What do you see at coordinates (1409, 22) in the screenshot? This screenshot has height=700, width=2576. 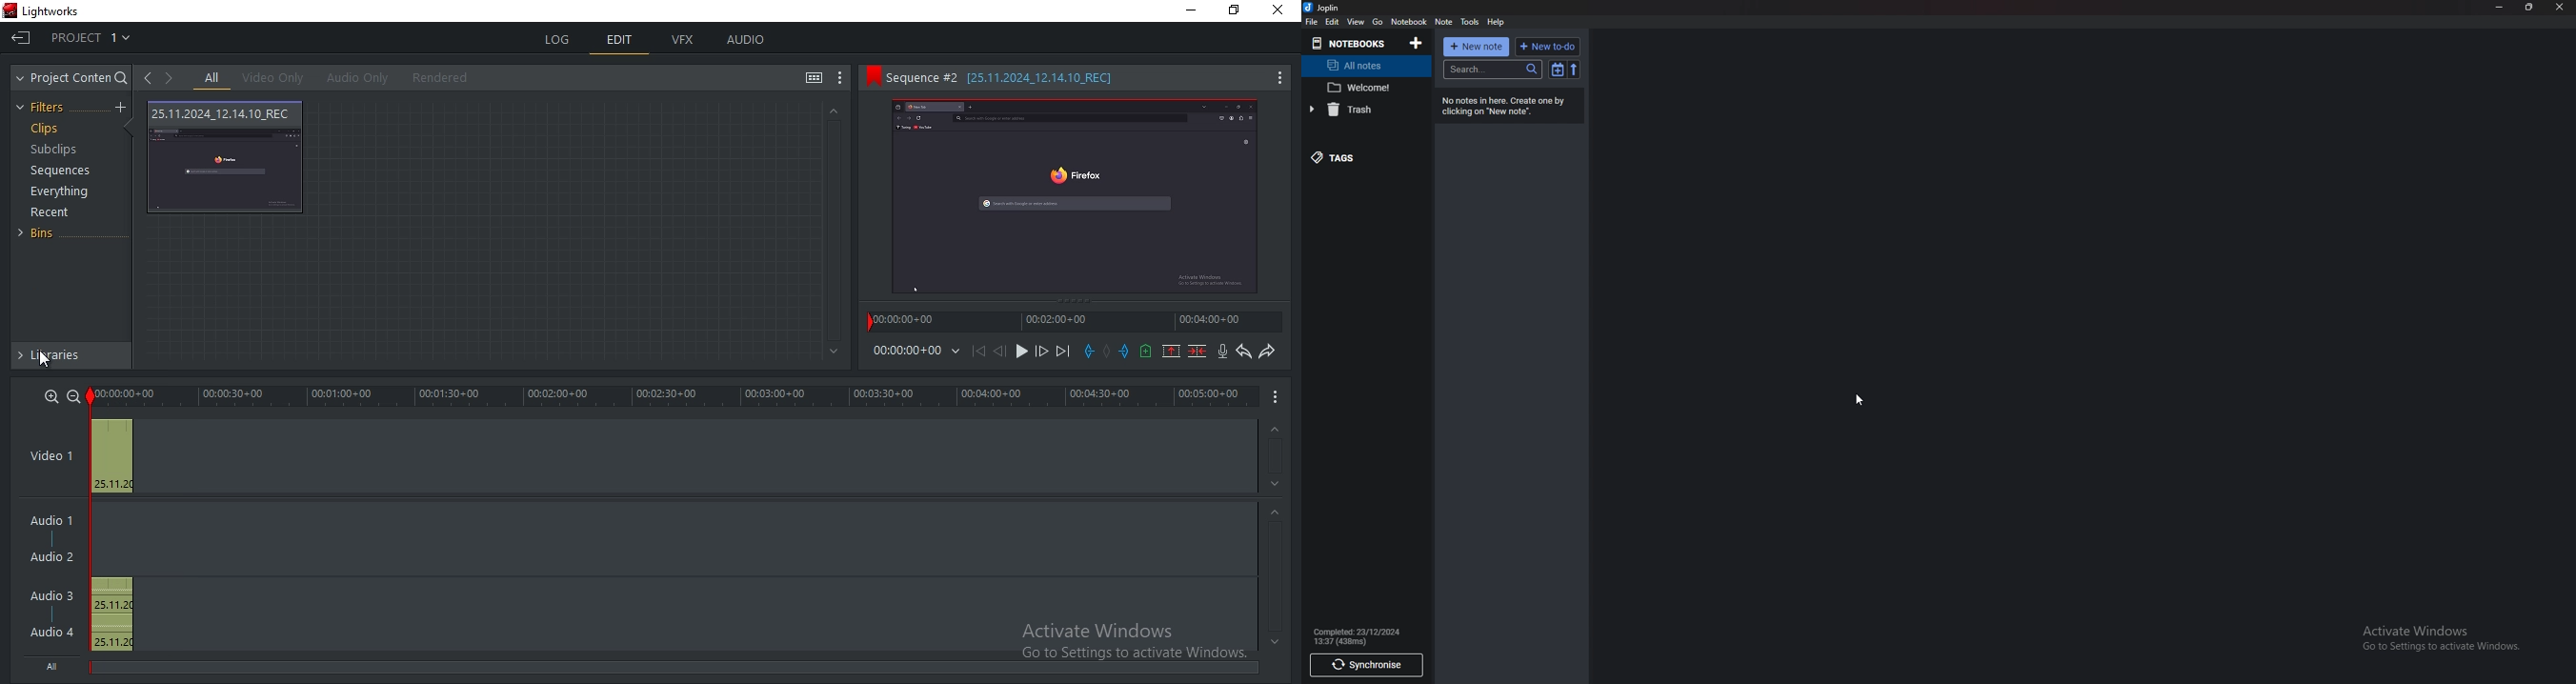 I see `Notebook` at bounding box center [1409, 22].